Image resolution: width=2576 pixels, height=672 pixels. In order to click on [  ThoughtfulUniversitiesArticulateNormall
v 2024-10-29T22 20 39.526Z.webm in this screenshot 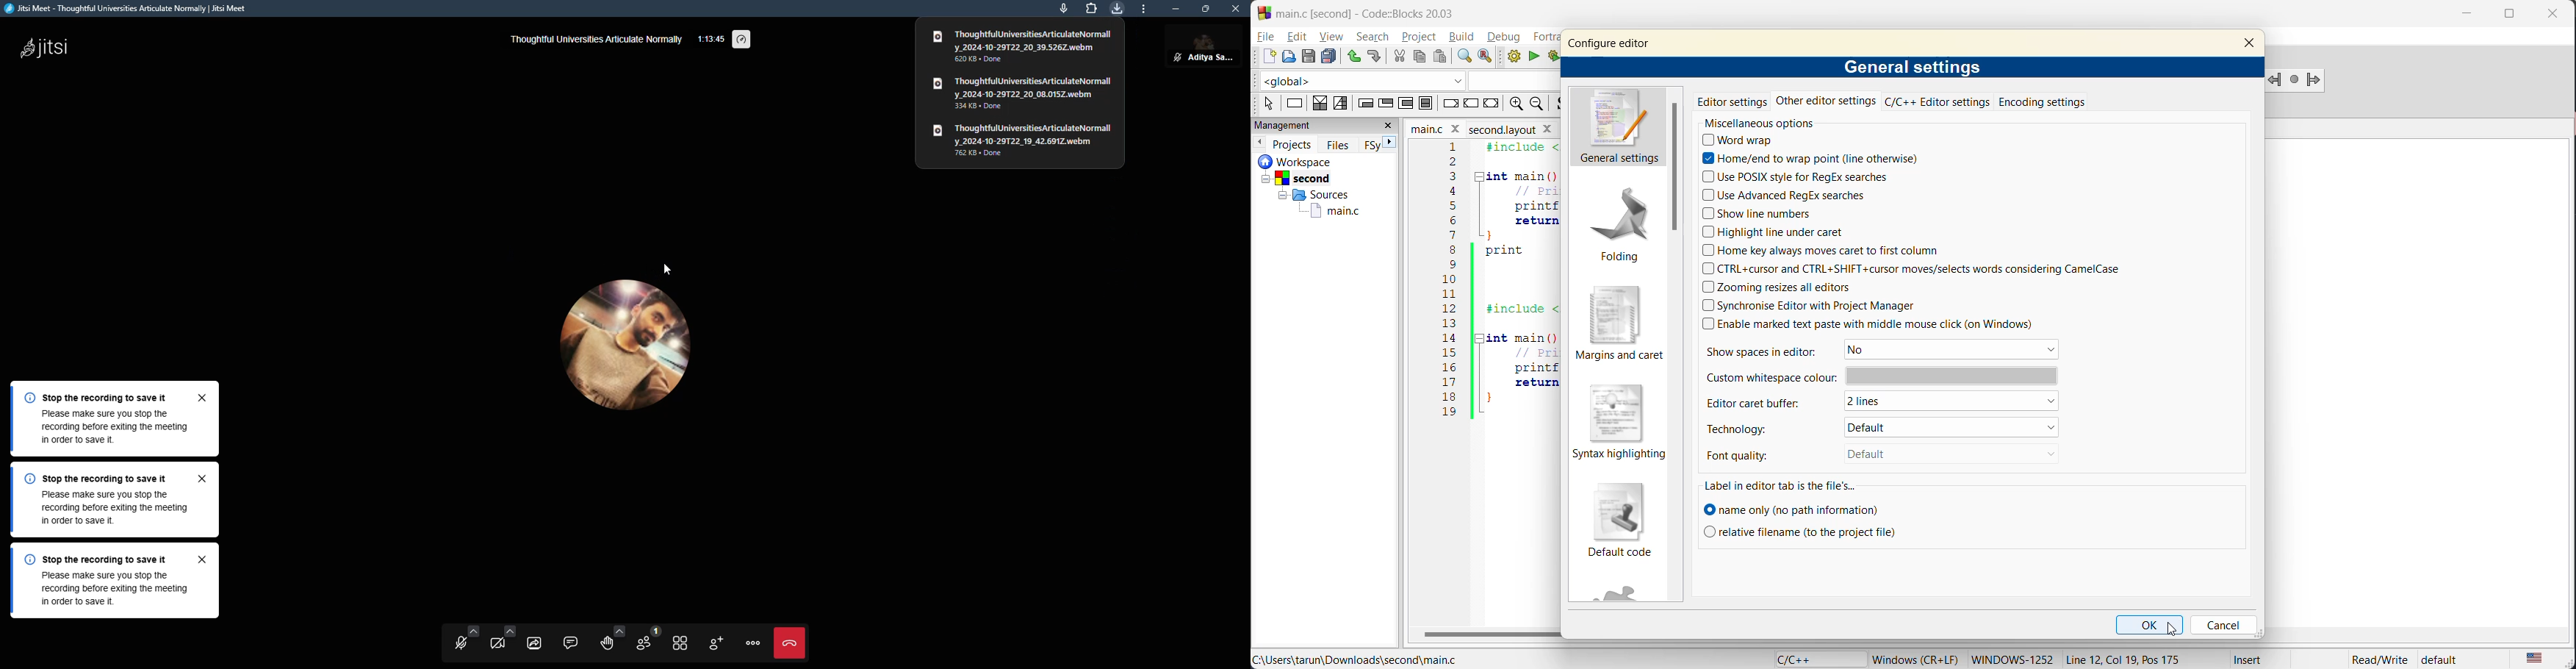, I will do `click(1024, 40)`.